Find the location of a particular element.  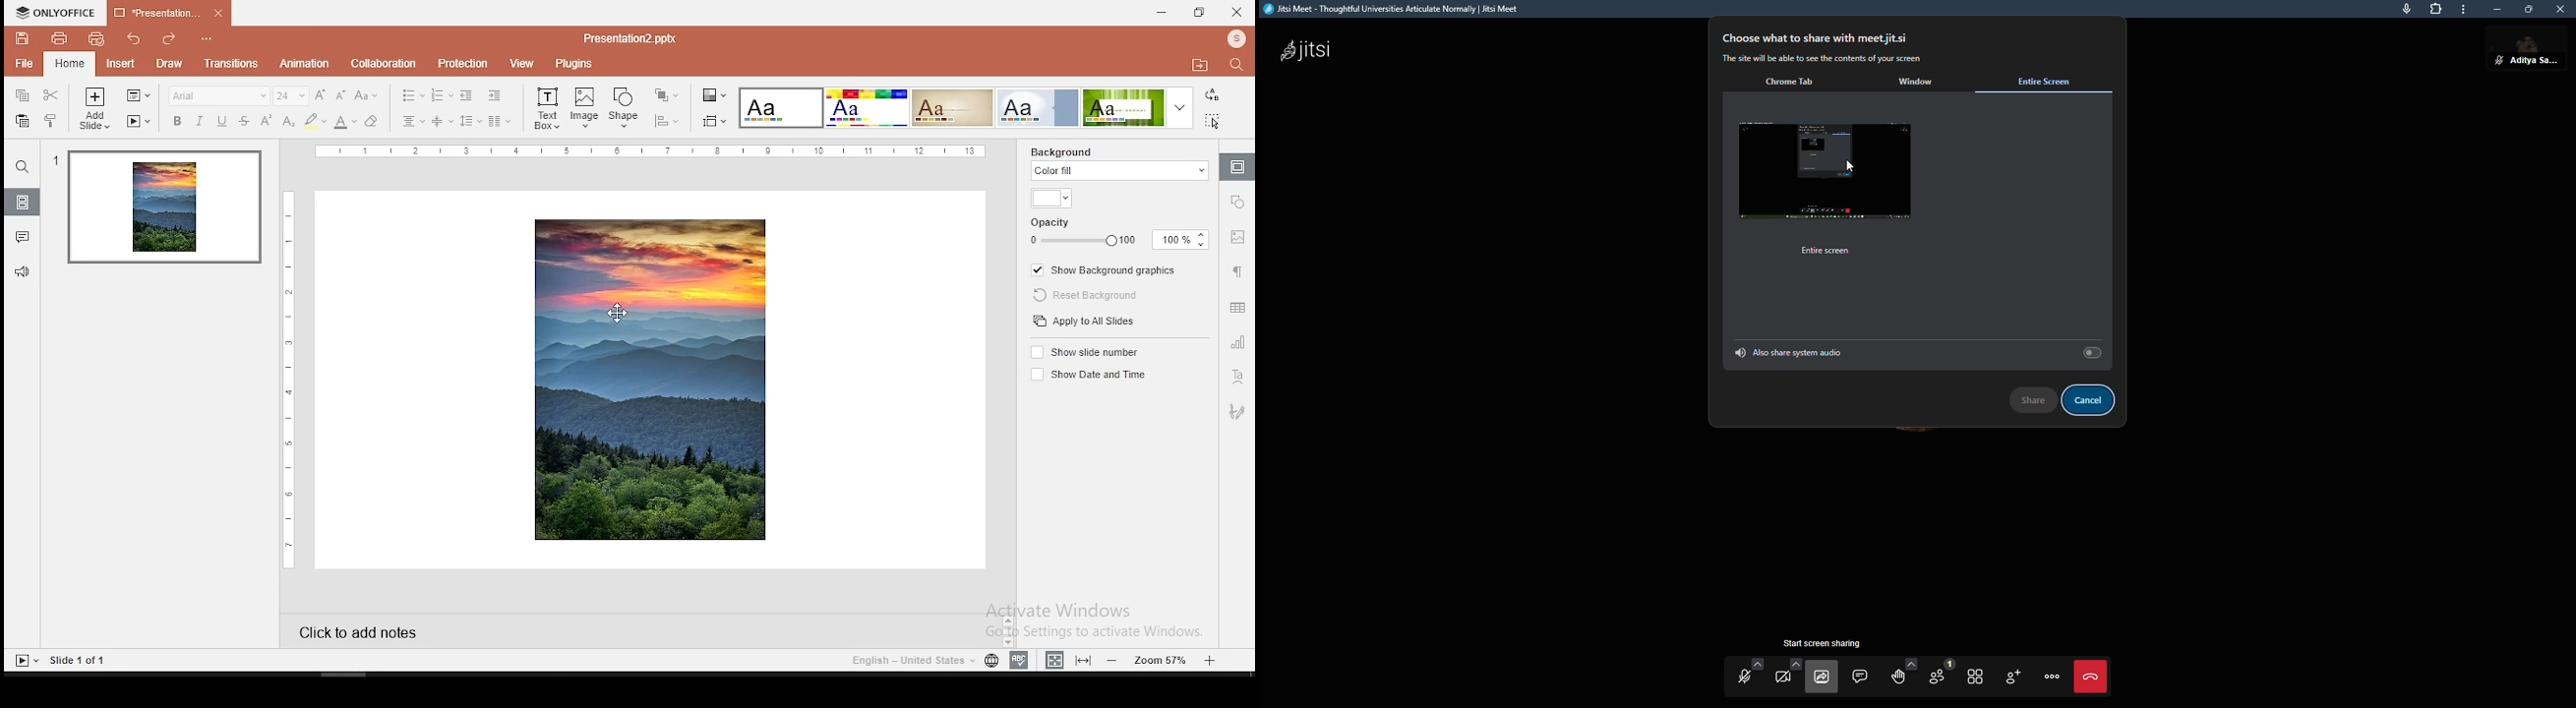

cancel is located at coordinates (2093, 400).